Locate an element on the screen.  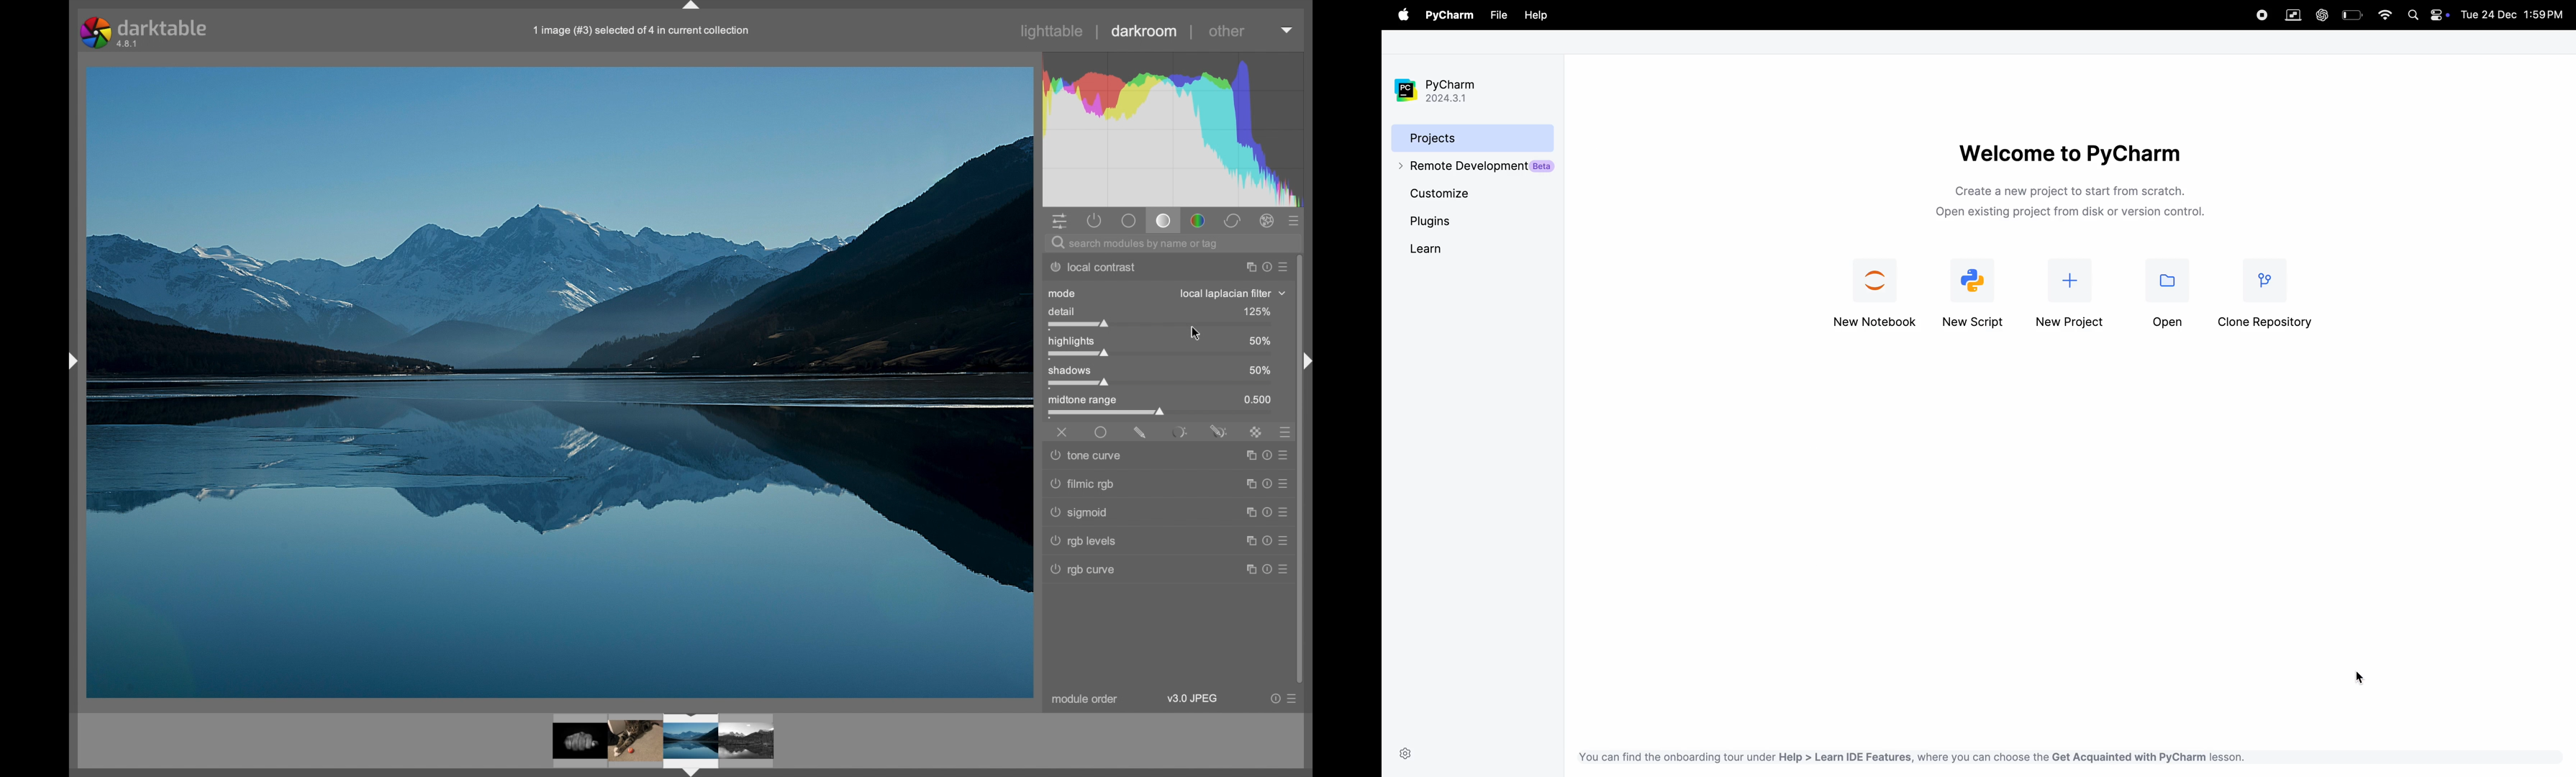
0.500 is located at coordinates (1259, 400).